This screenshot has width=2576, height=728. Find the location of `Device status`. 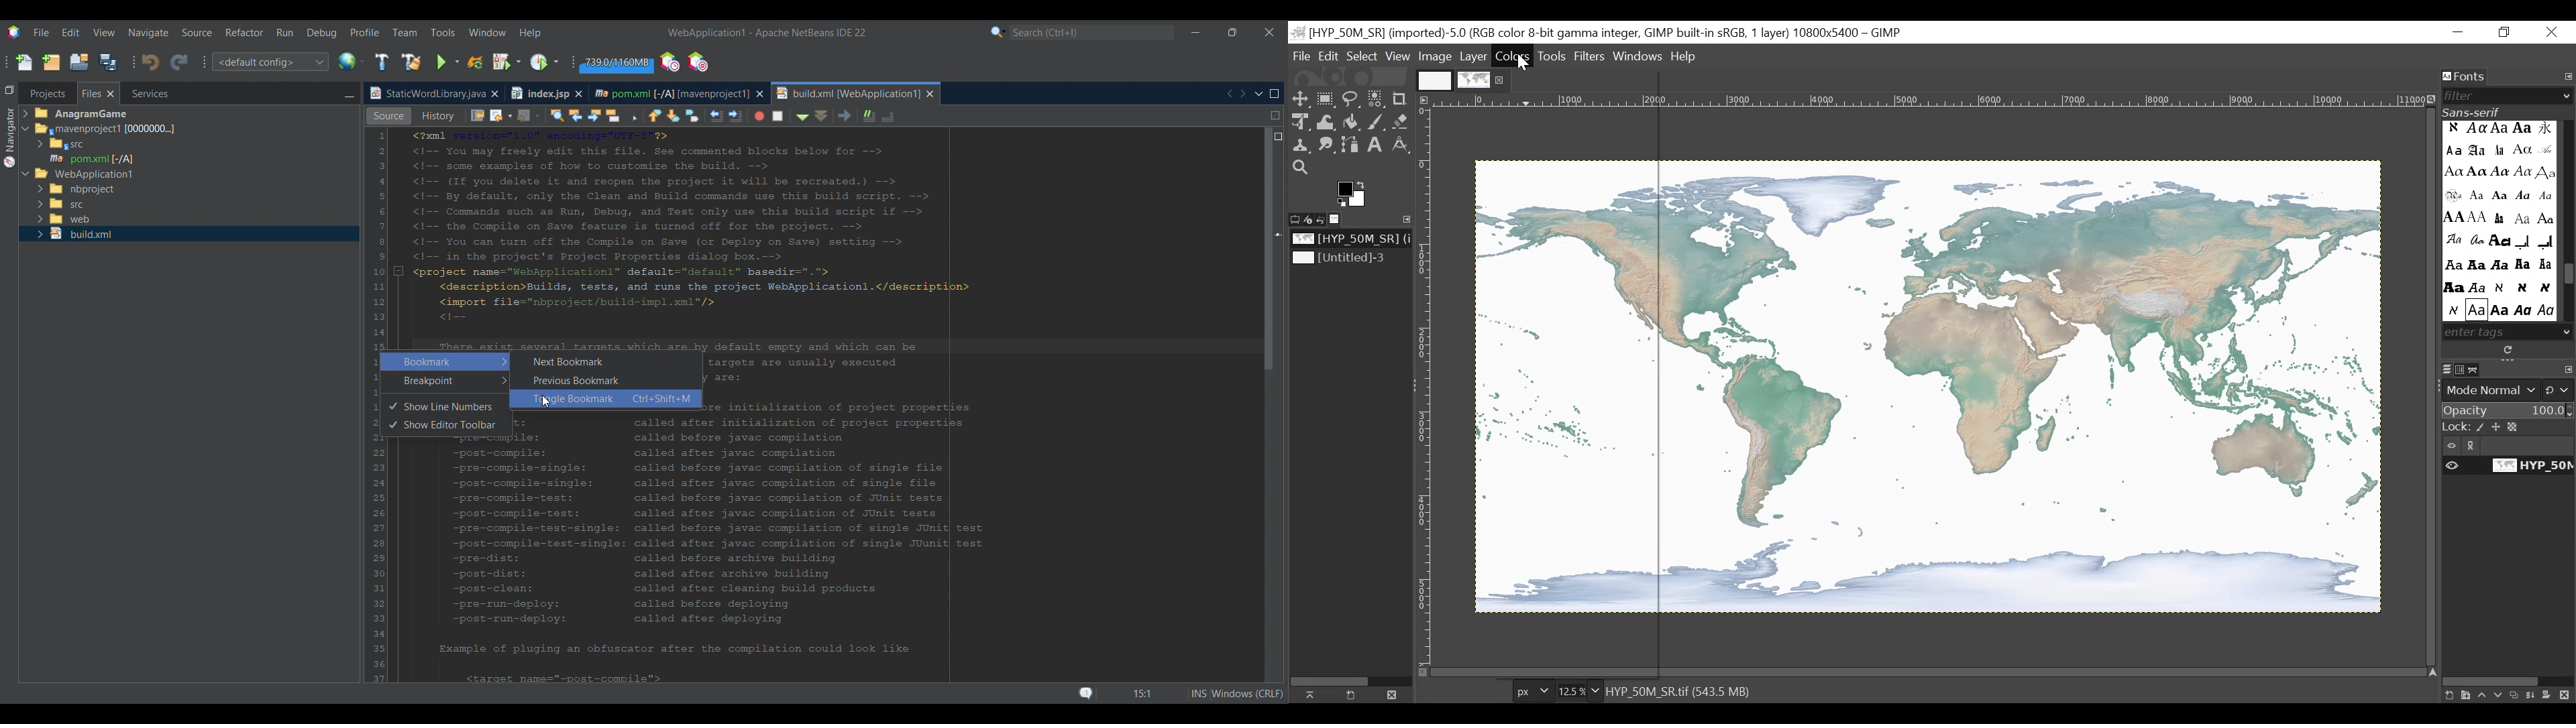

Device status is located at coordinates (1310, 219).